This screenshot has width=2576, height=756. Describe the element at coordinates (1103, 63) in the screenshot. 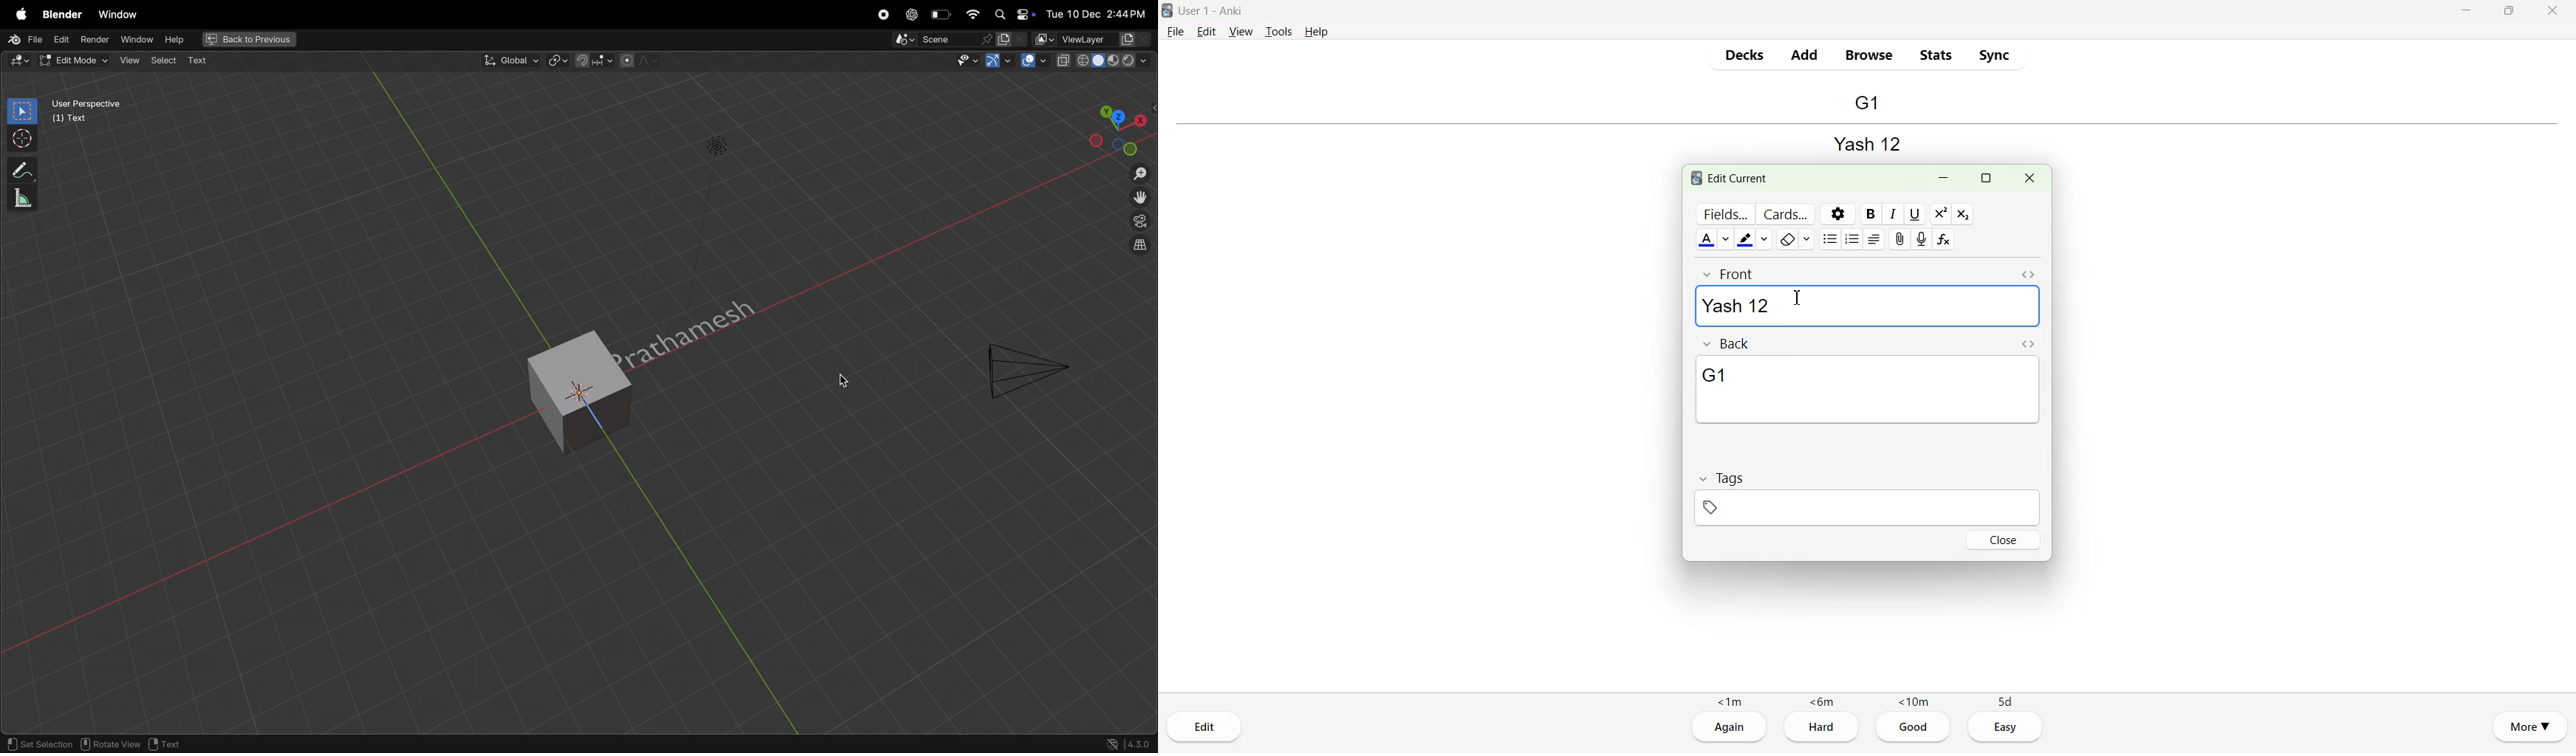

I see `View shading` at that location.